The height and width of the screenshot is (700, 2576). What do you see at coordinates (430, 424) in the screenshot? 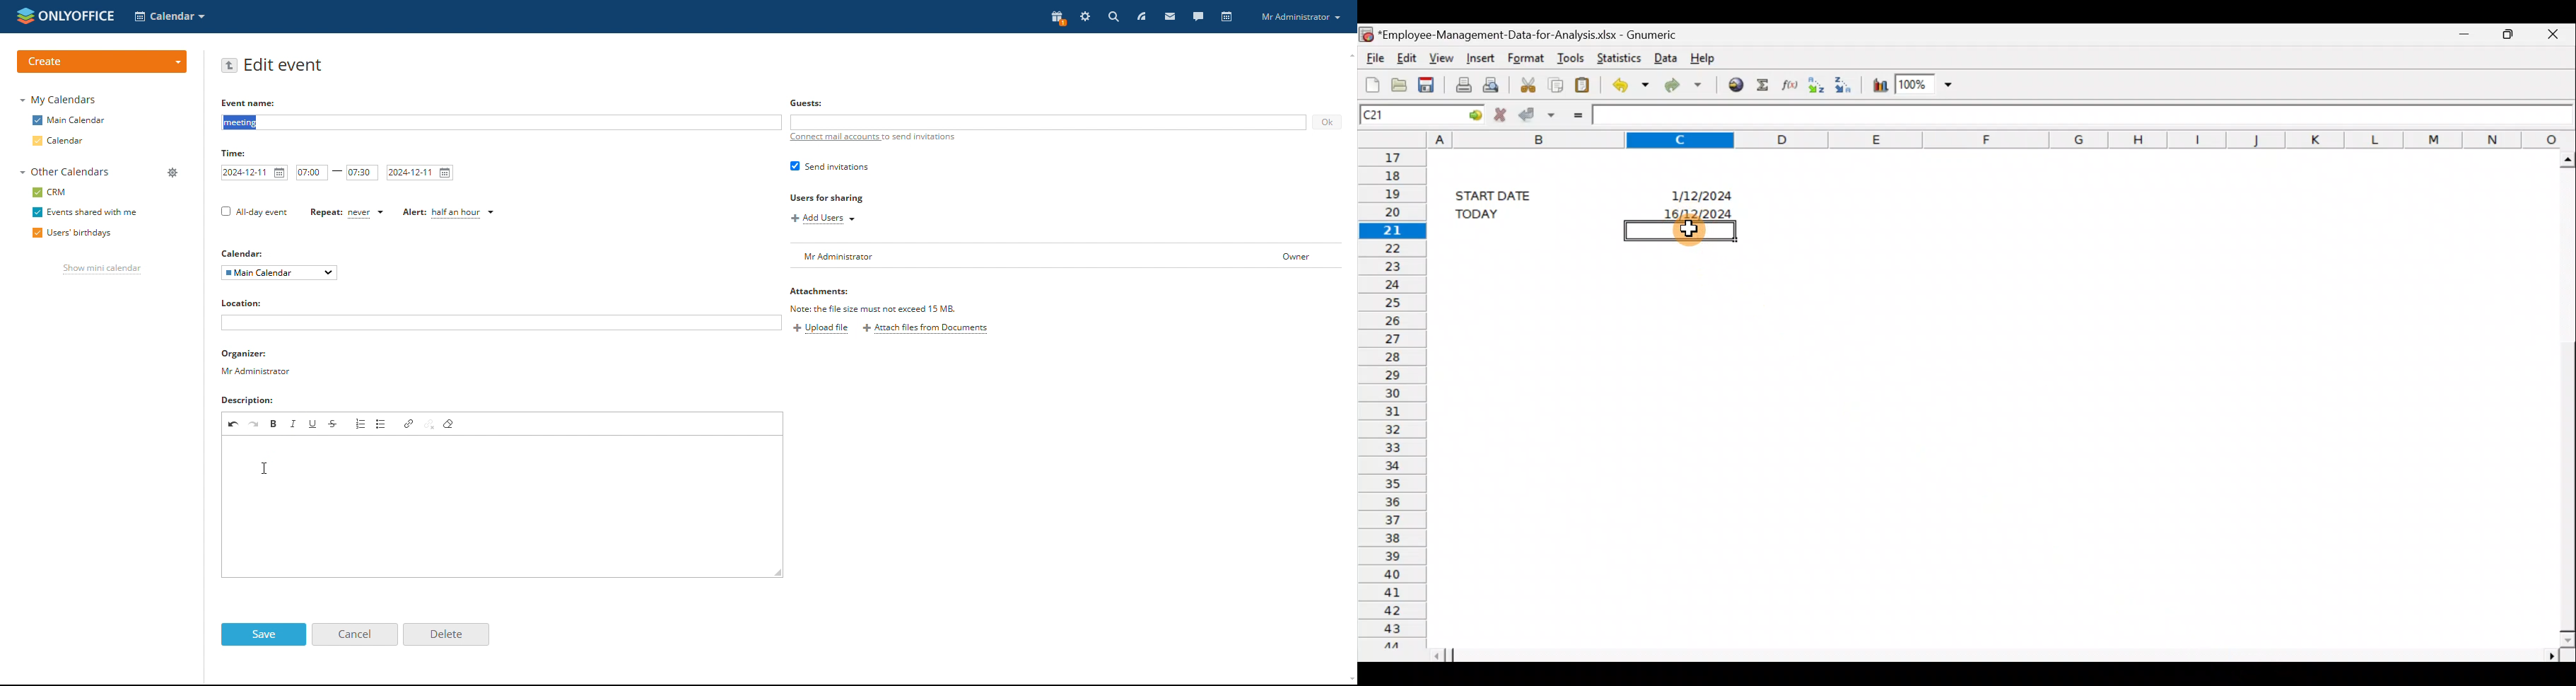
I see `unlink` at bounding box center [430, 424].